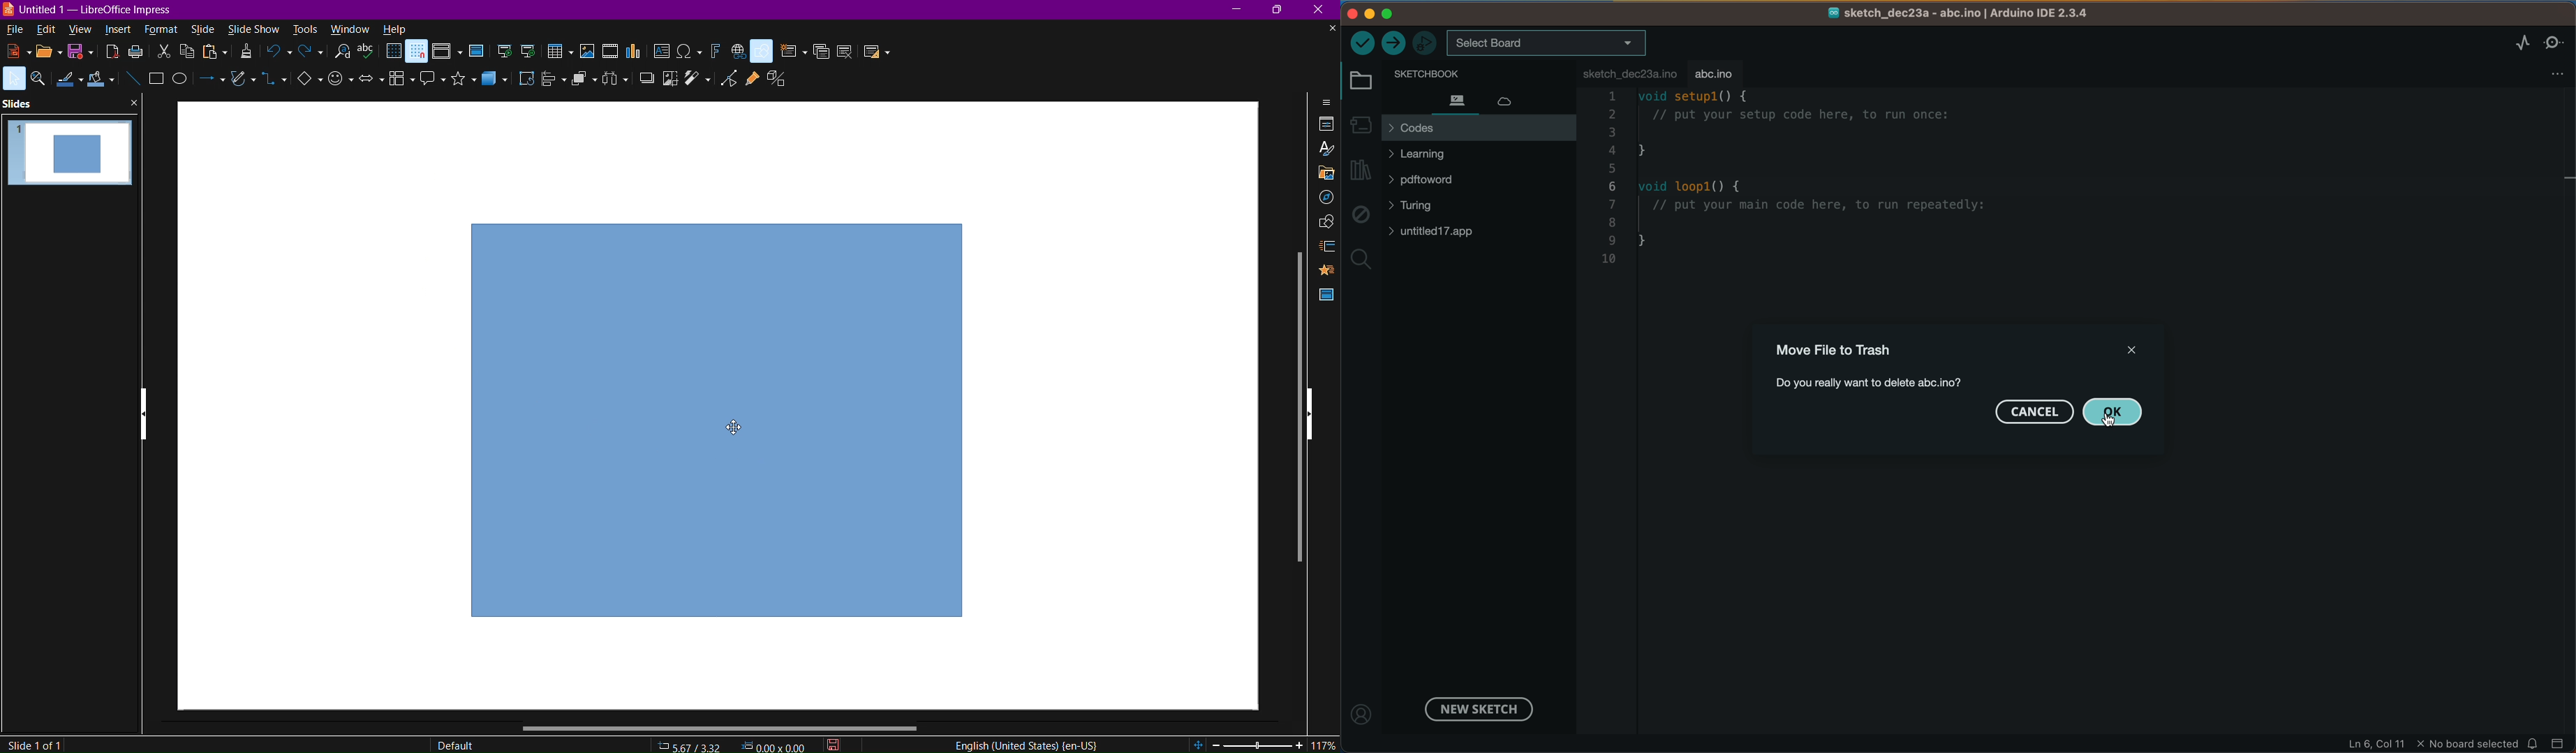  What do you see at coordinates (145, 416) in the screenshot?
I see `Show` at bounding box center [145, 416].